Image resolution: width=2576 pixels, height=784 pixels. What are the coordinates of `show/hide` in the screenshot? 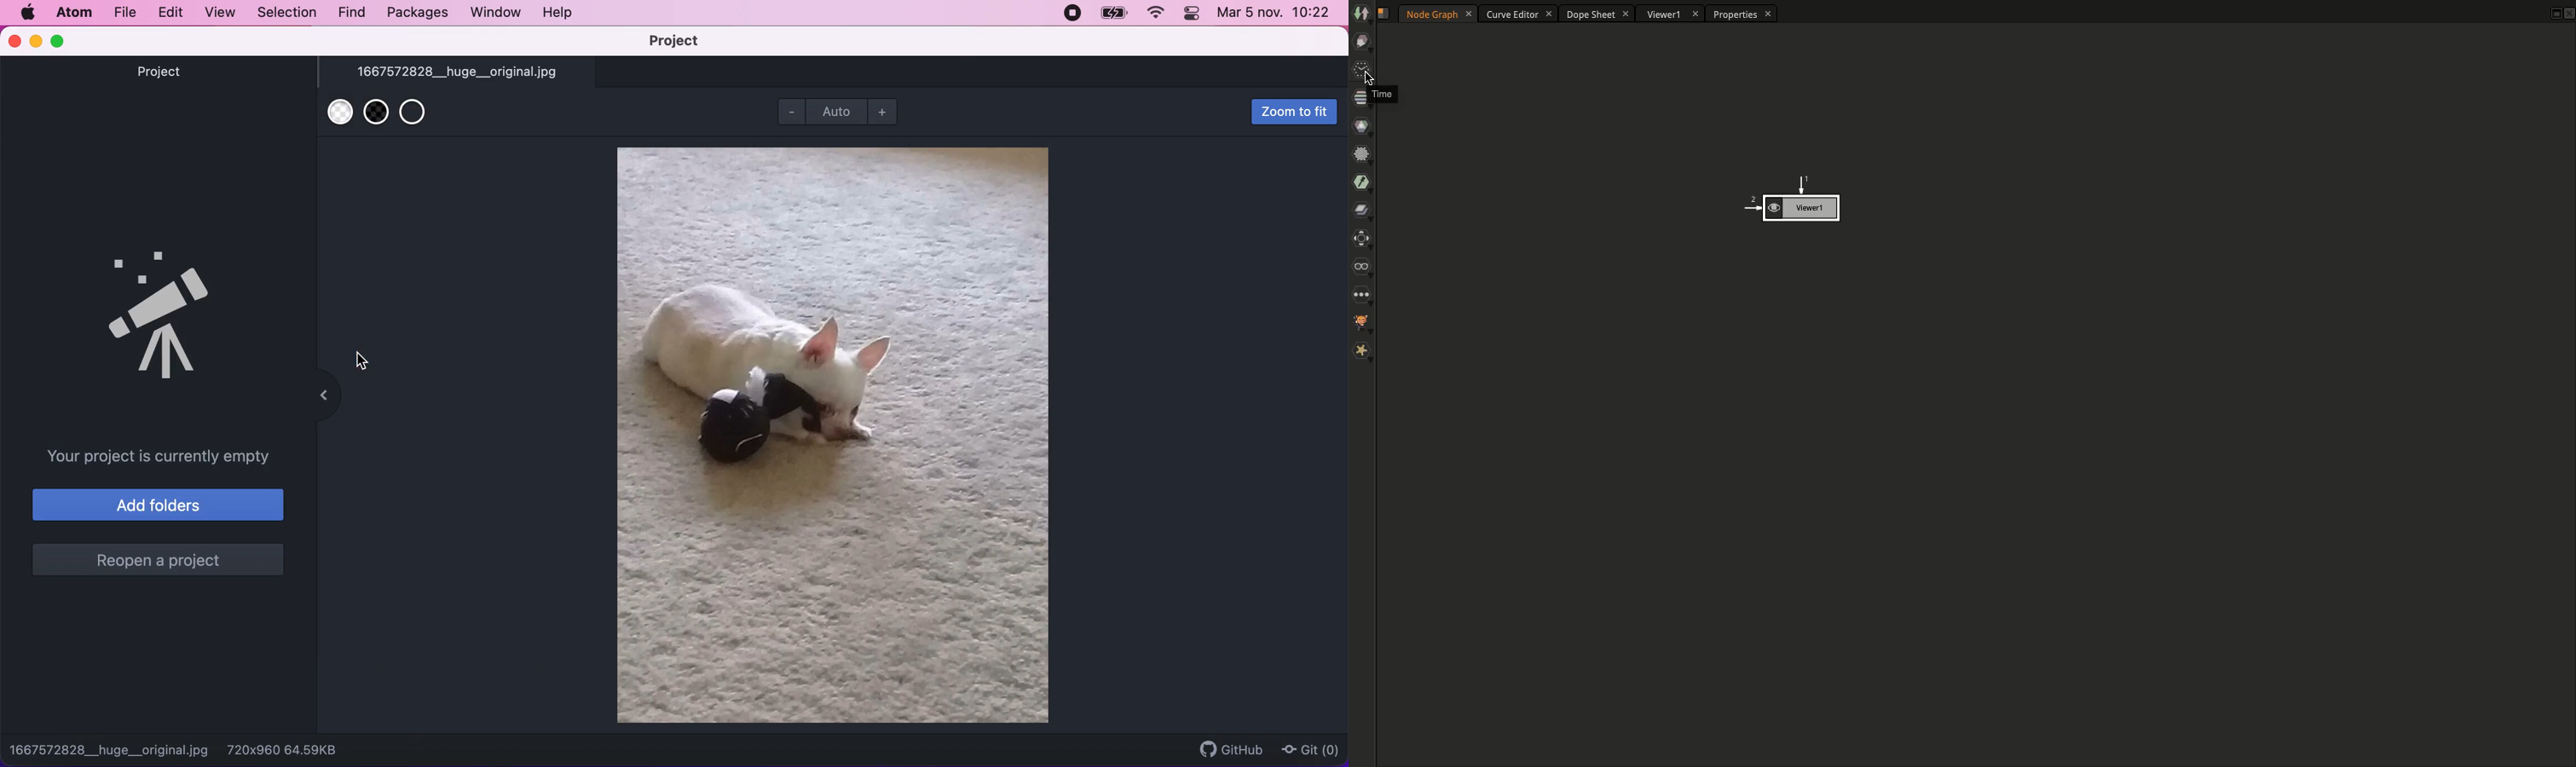 It's located at (320, 396).